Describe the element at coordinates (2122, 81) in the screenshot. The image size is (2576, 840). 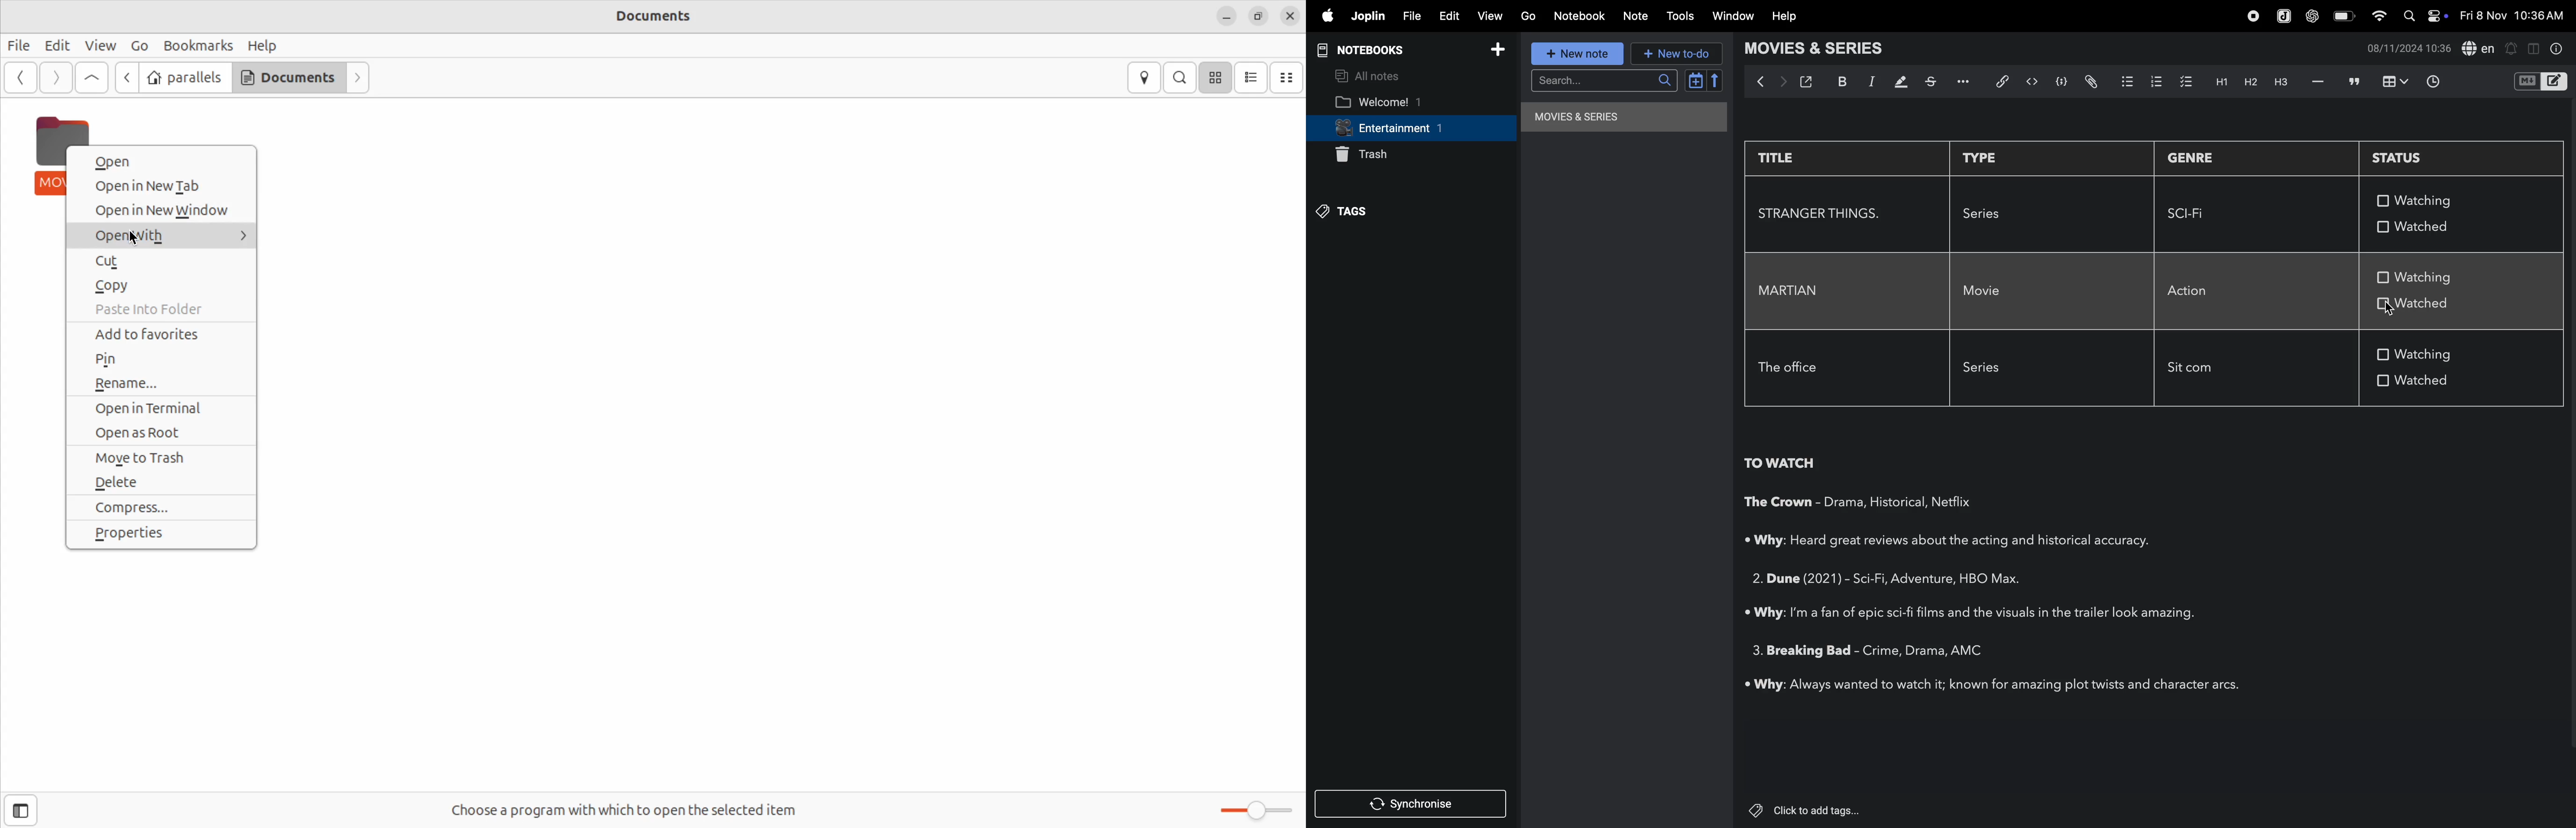
I see `bullet list` at that location.